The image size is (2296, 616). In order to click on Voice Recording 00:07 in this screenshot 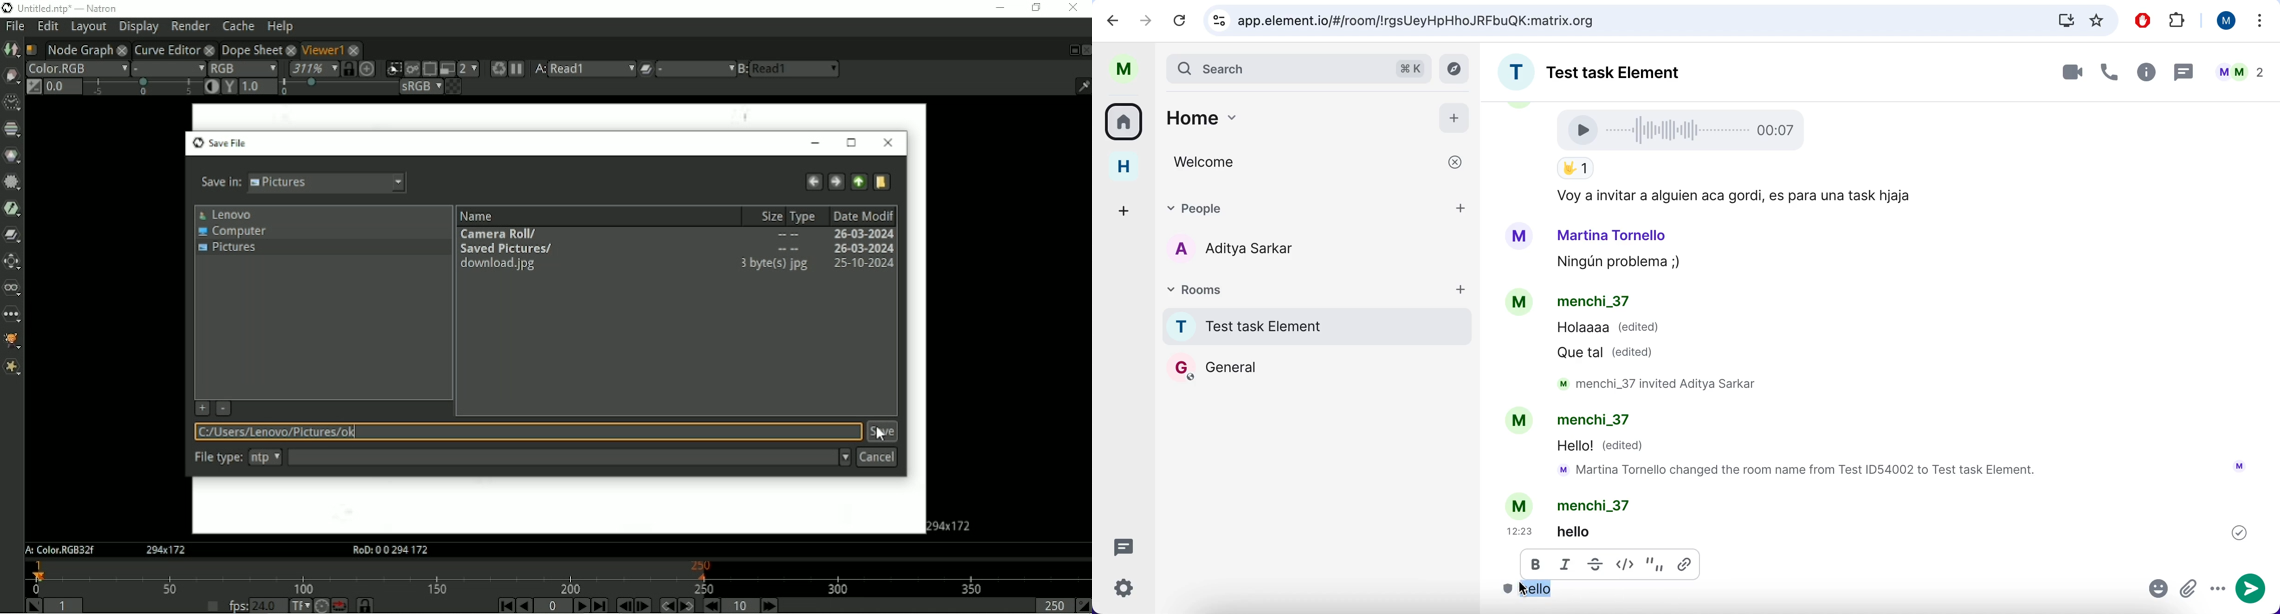, I will do `click(1685, 129)`.